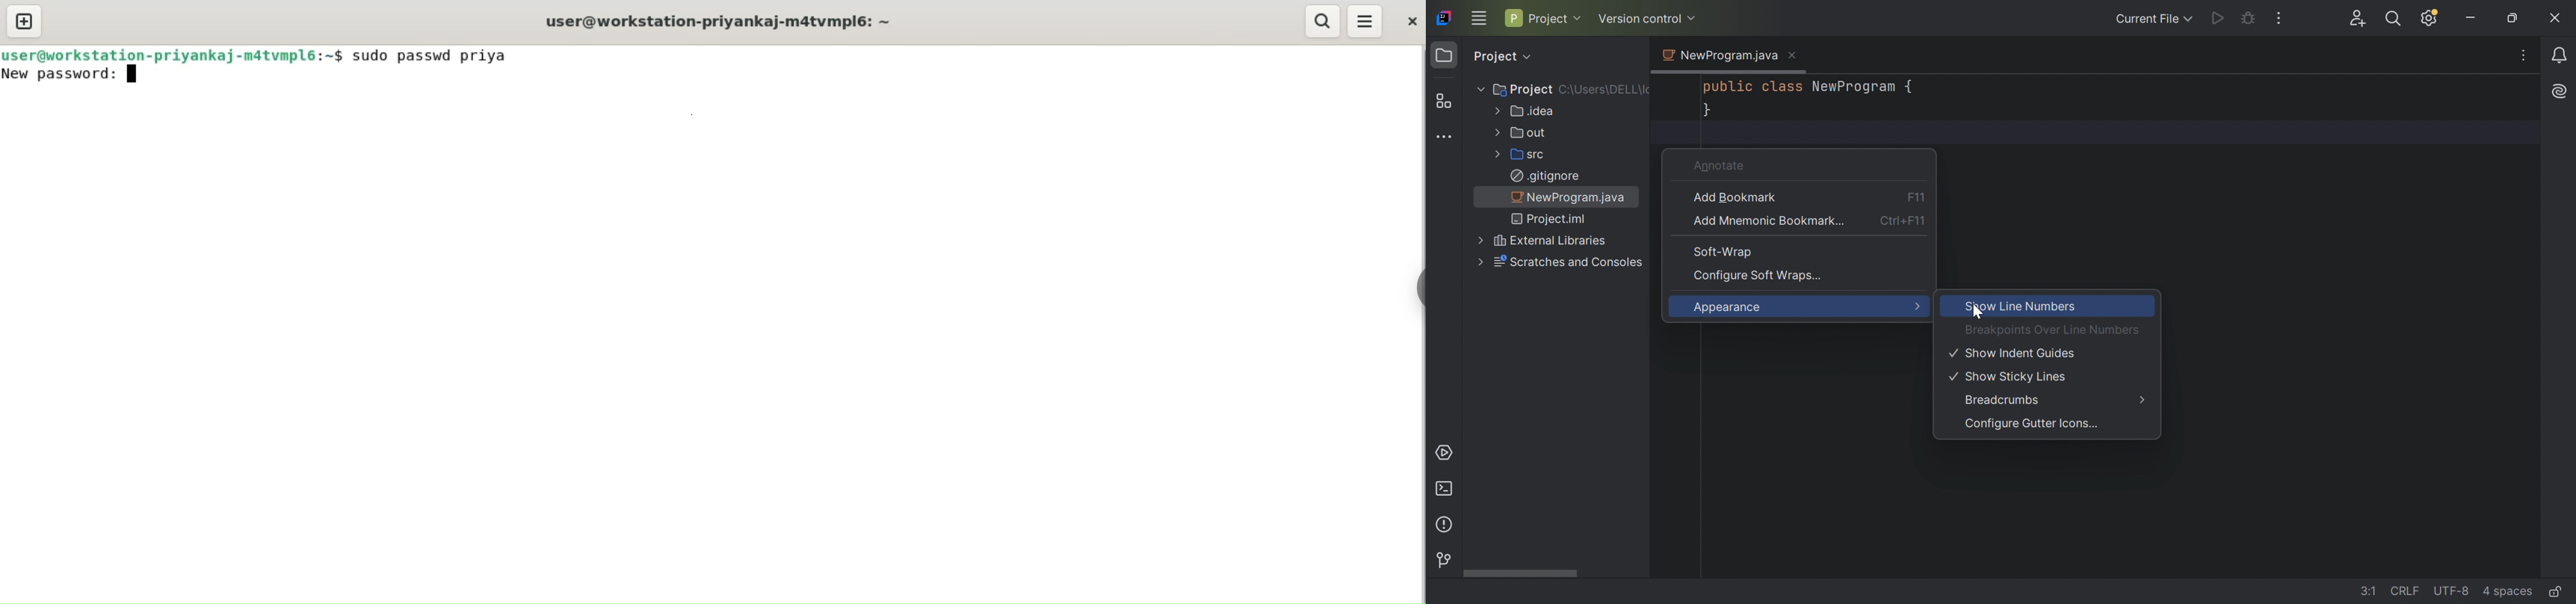  What do you see at coordinates (1718, 55) in the screenshot?
I see `NewProgram.java` at bounding box center [1718, 55].